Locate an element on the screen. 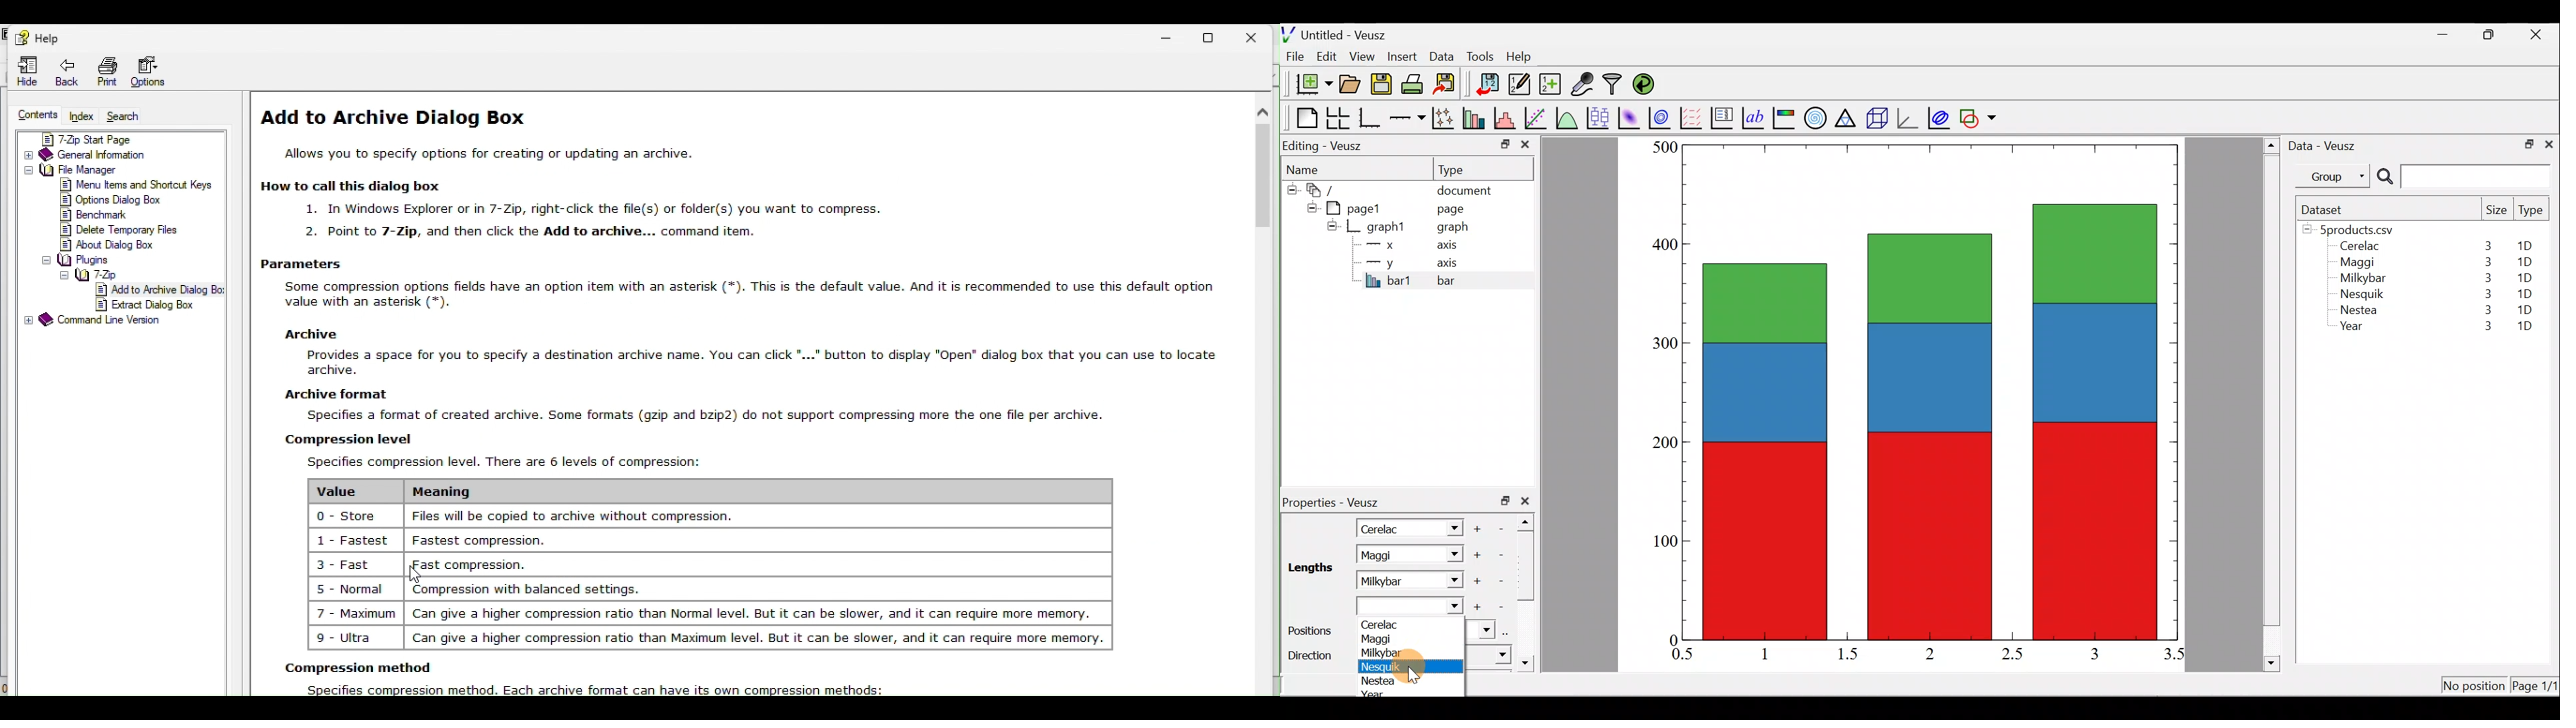  graph is located at coordinates (1453, 229).